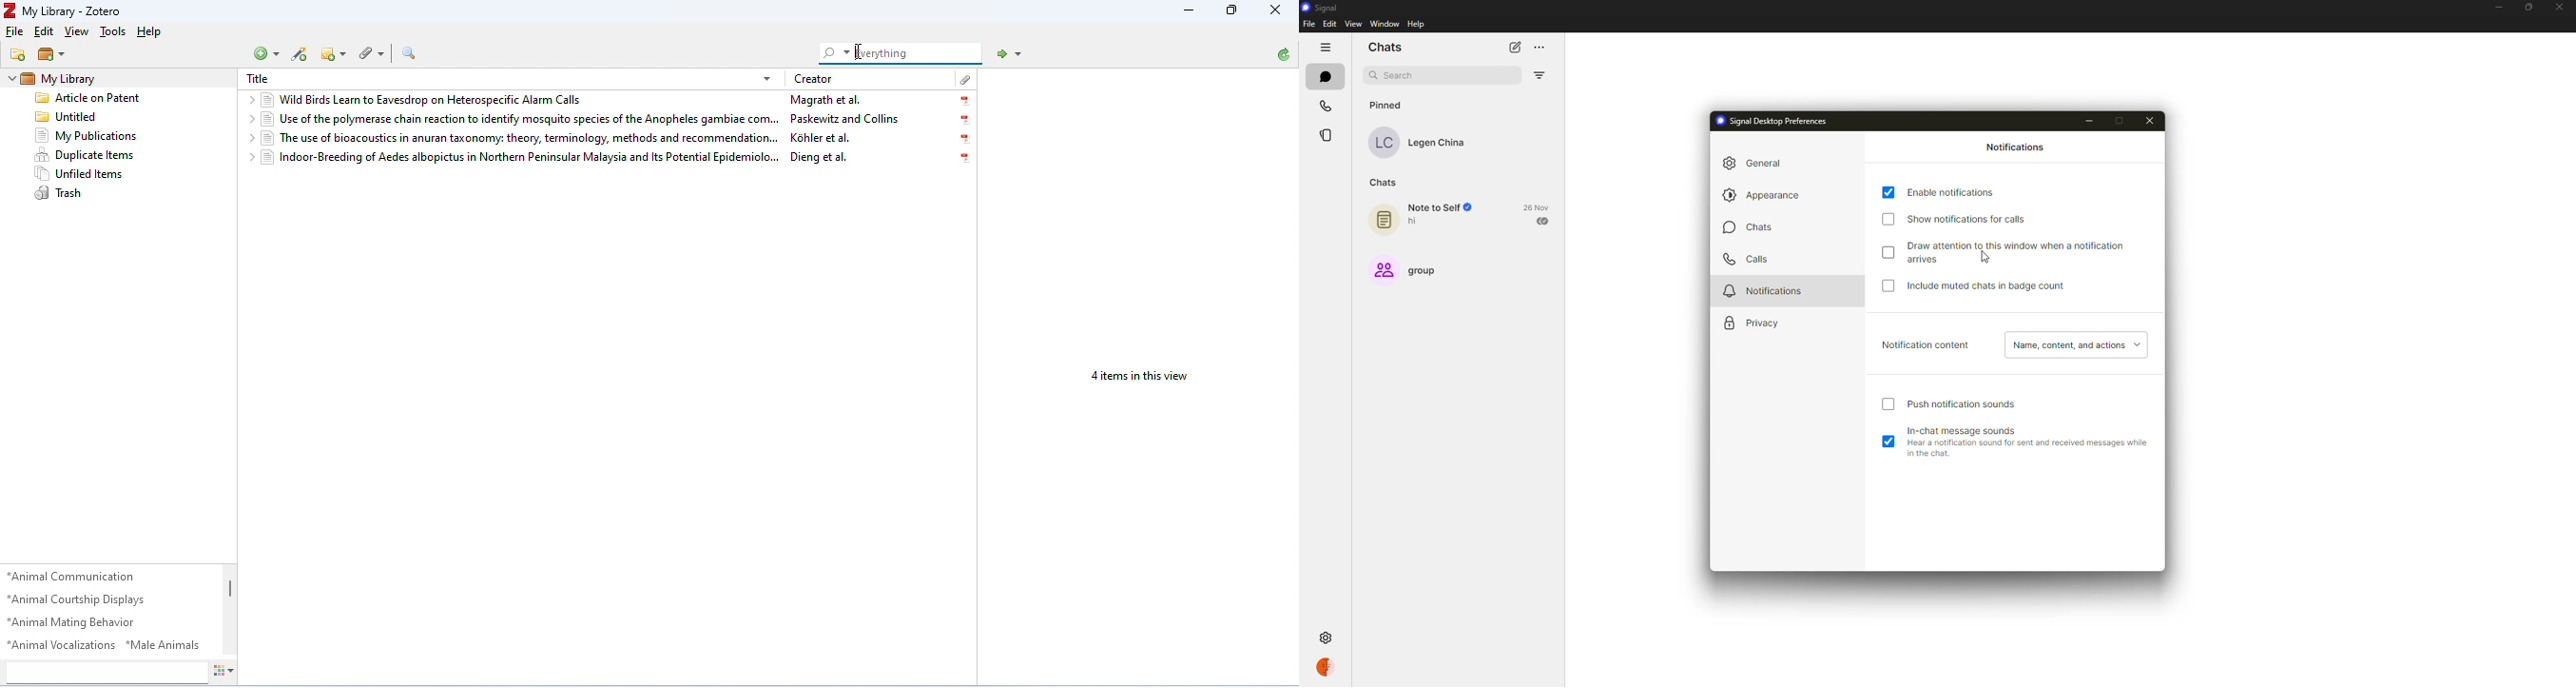 The width and height of the screenshot is (2576, 700). What do you see at coordinates (1954, 192) in the screenshot?
I see `enable notifications` at bounding box center [1954, 192].